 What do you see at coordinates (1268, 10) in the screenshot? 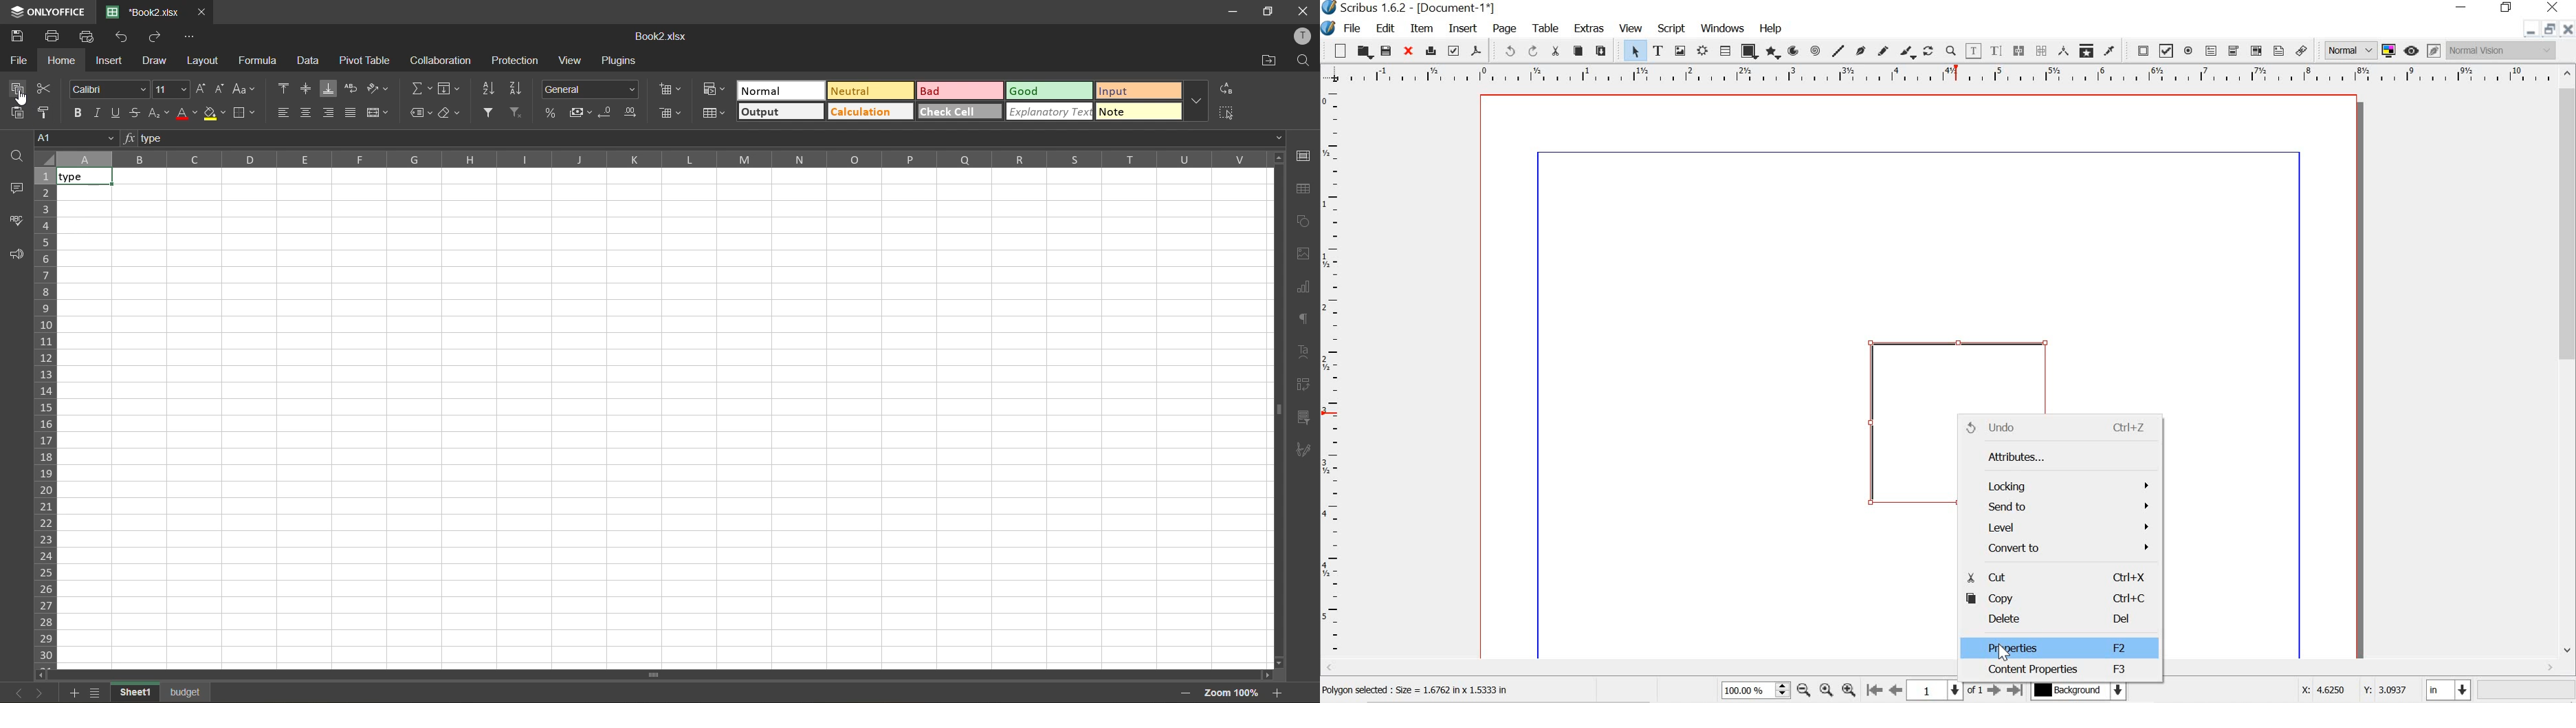
I see `maximize` at bounding box center [1268, 10].